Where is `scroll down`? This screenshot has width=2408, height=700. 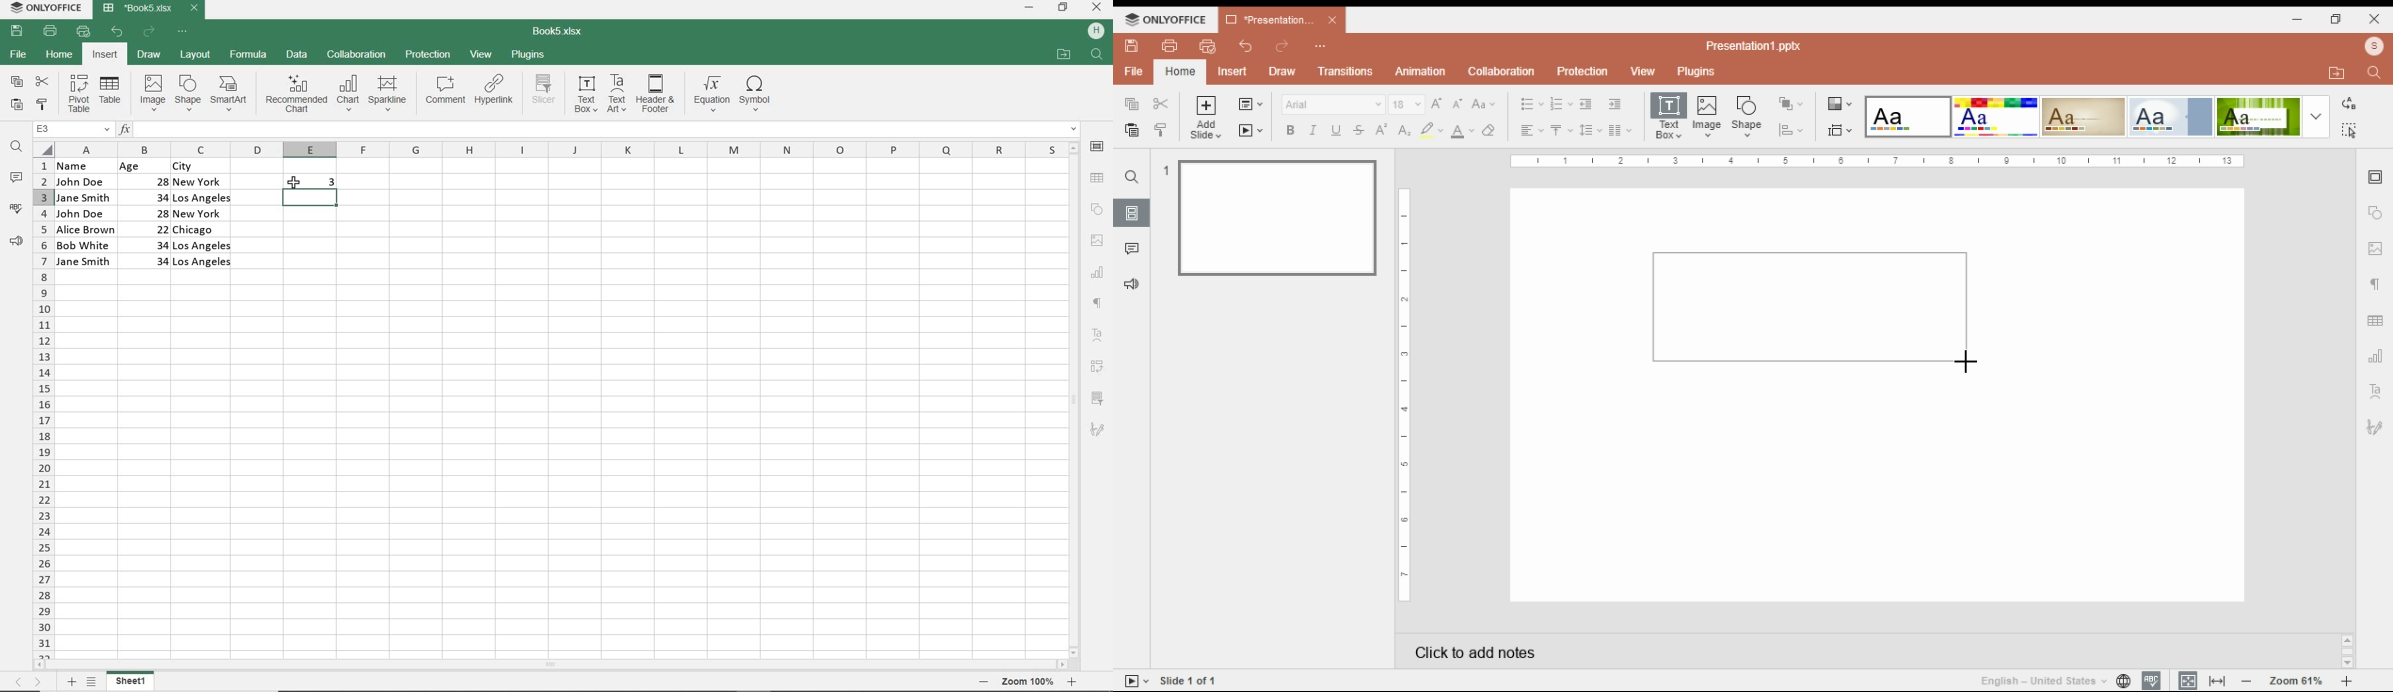
scroll down is located at coordinates (2347, 663).